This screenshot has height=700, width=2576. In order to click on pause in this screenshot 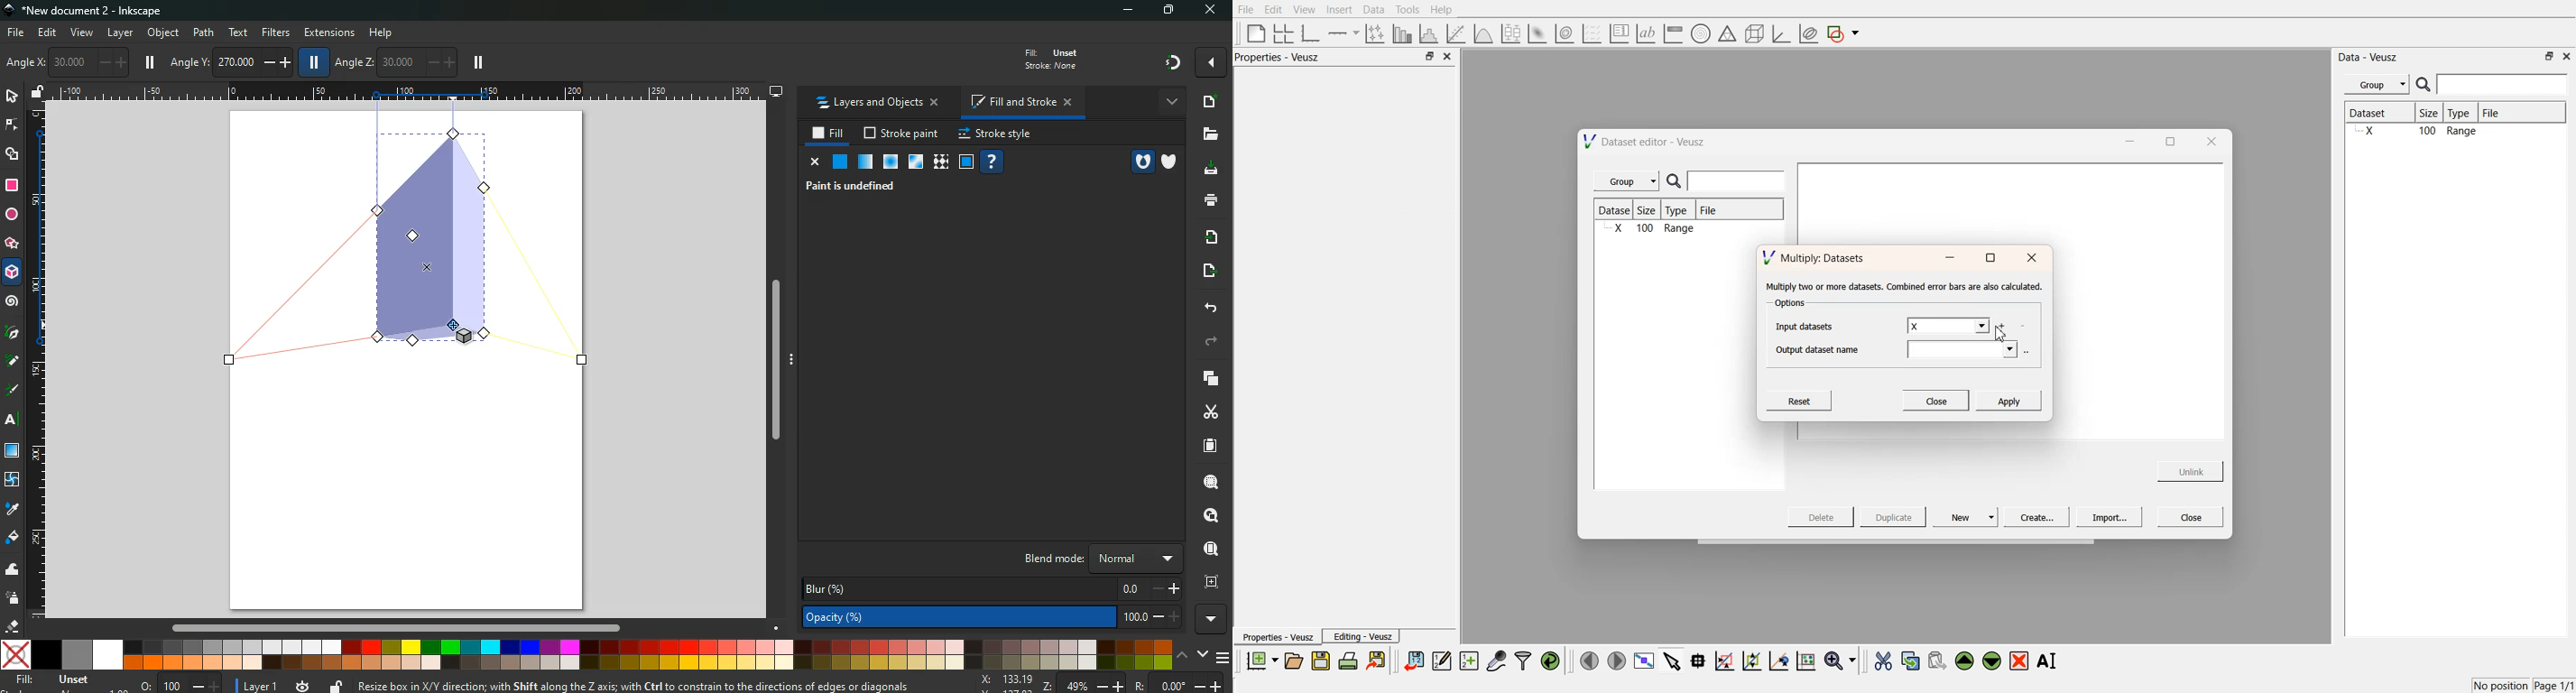, I will do `click(478, 63)`.